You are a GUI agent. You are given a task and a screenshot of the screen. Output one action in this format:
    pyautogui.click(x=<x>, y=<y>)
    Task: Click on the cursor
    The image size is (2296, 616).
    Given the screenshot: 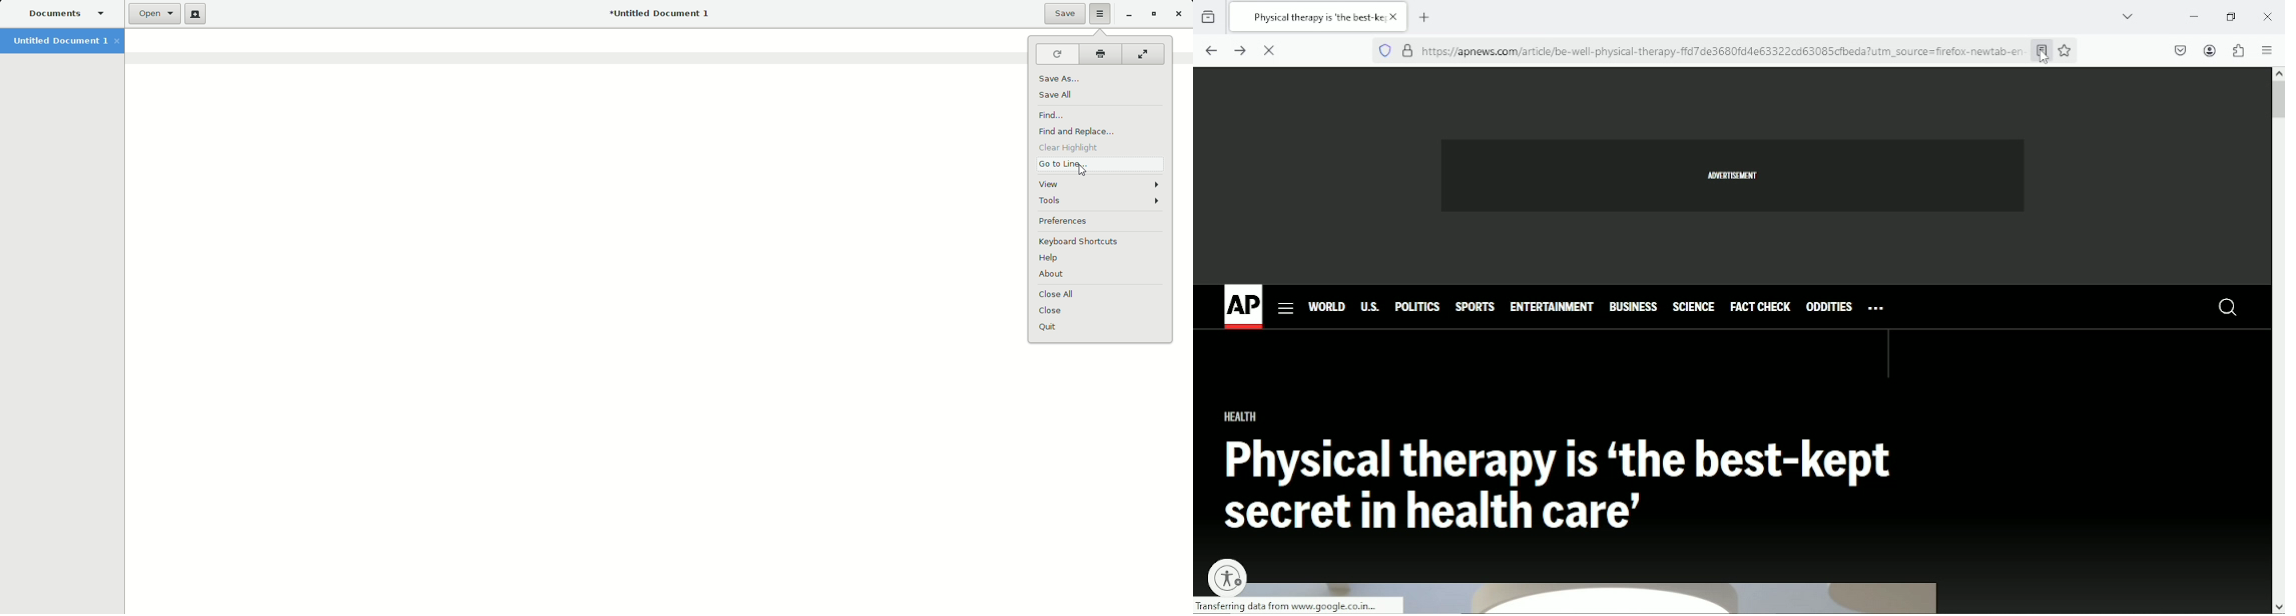 What is the action you would take?
    pyautogui.click(x=2045, y=54)
    